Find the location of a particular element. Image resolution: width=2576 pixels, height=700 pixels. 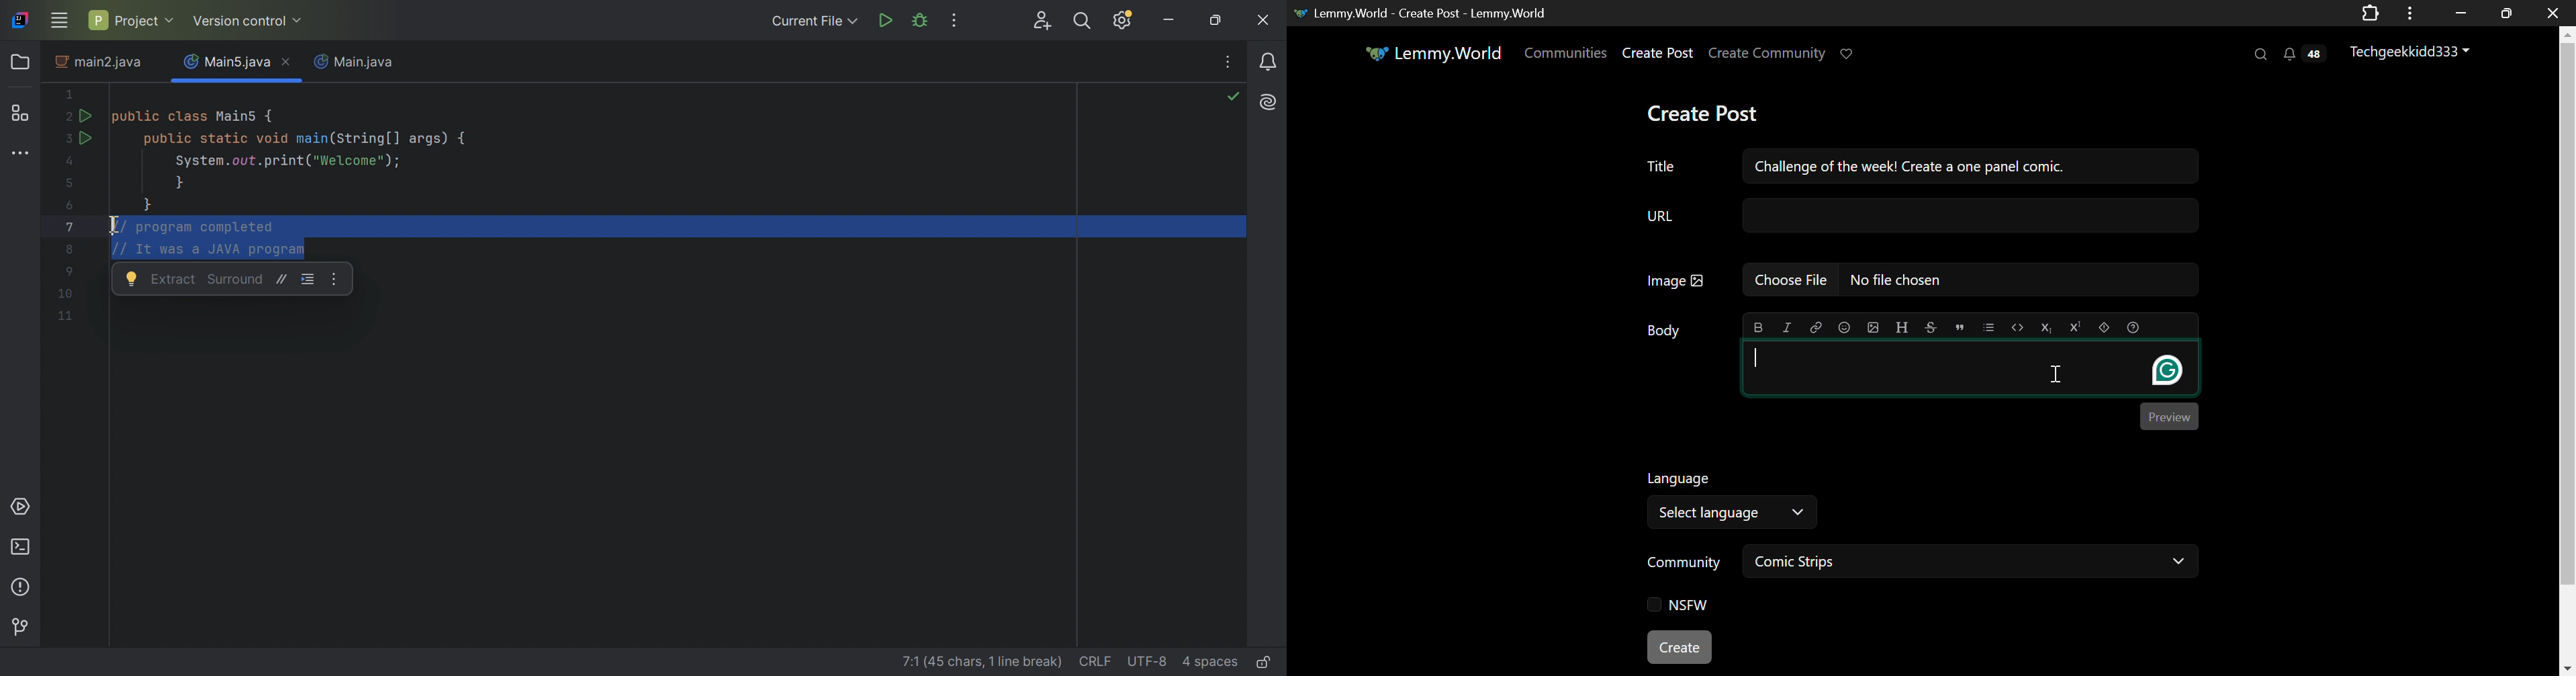

Close is located at coordinates (1265, 21).